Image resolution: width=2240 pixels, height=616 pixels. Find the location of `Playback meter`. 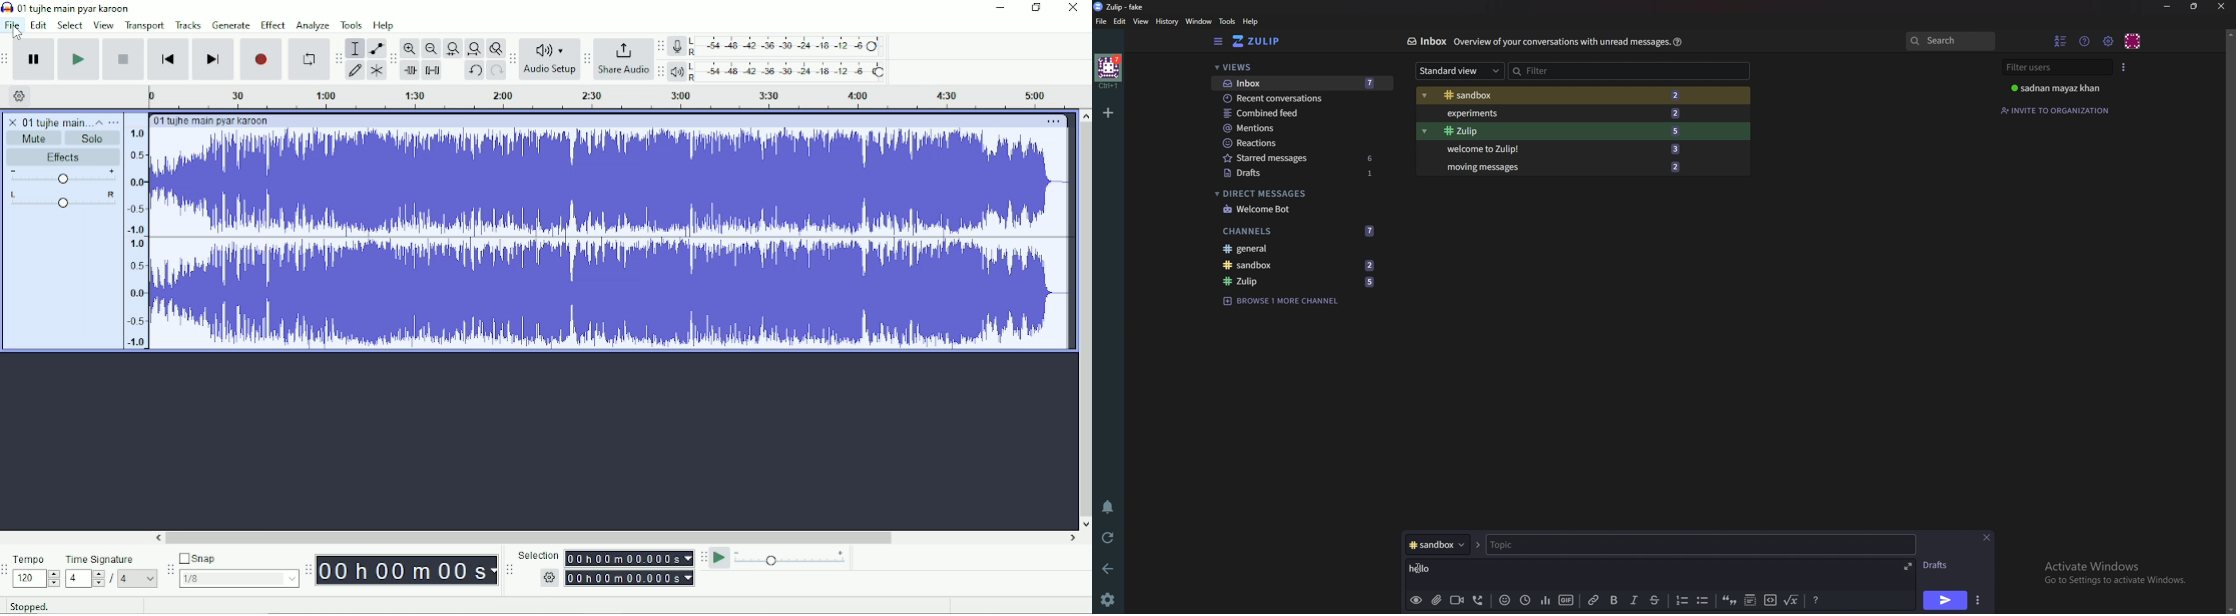

Playback meter is located at coordinates (781, 72).